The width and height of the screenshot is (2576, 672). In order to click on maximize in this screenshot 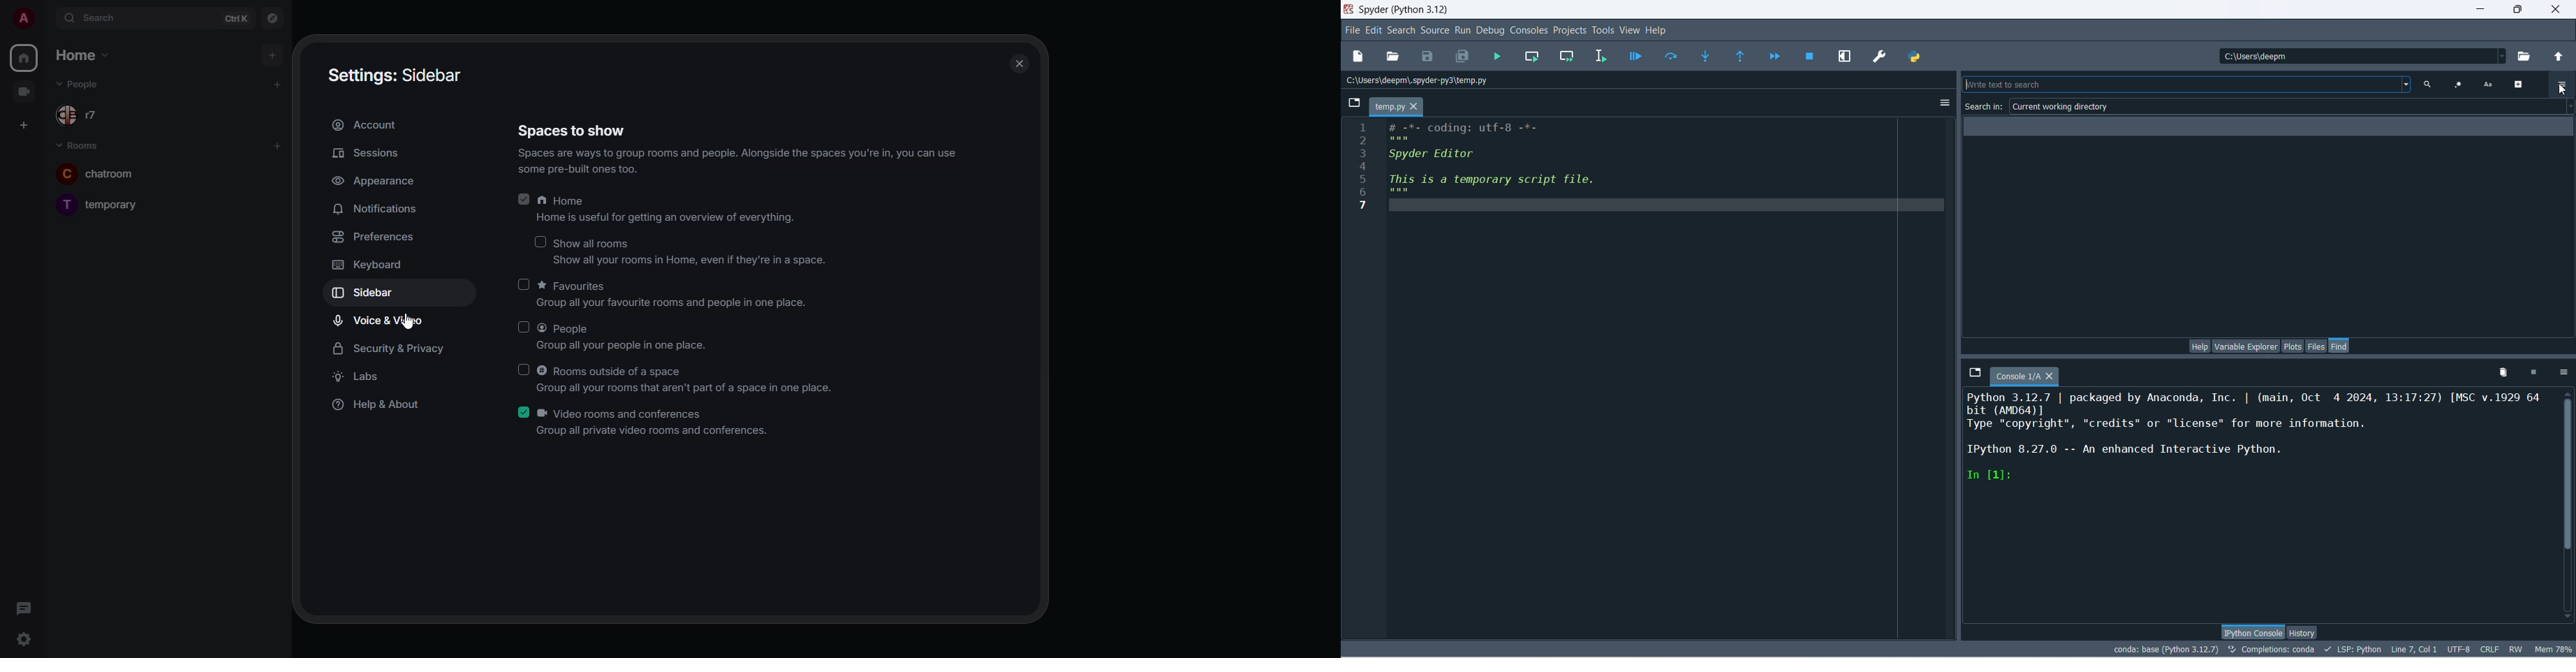, I will do `click(2518, 10)`.